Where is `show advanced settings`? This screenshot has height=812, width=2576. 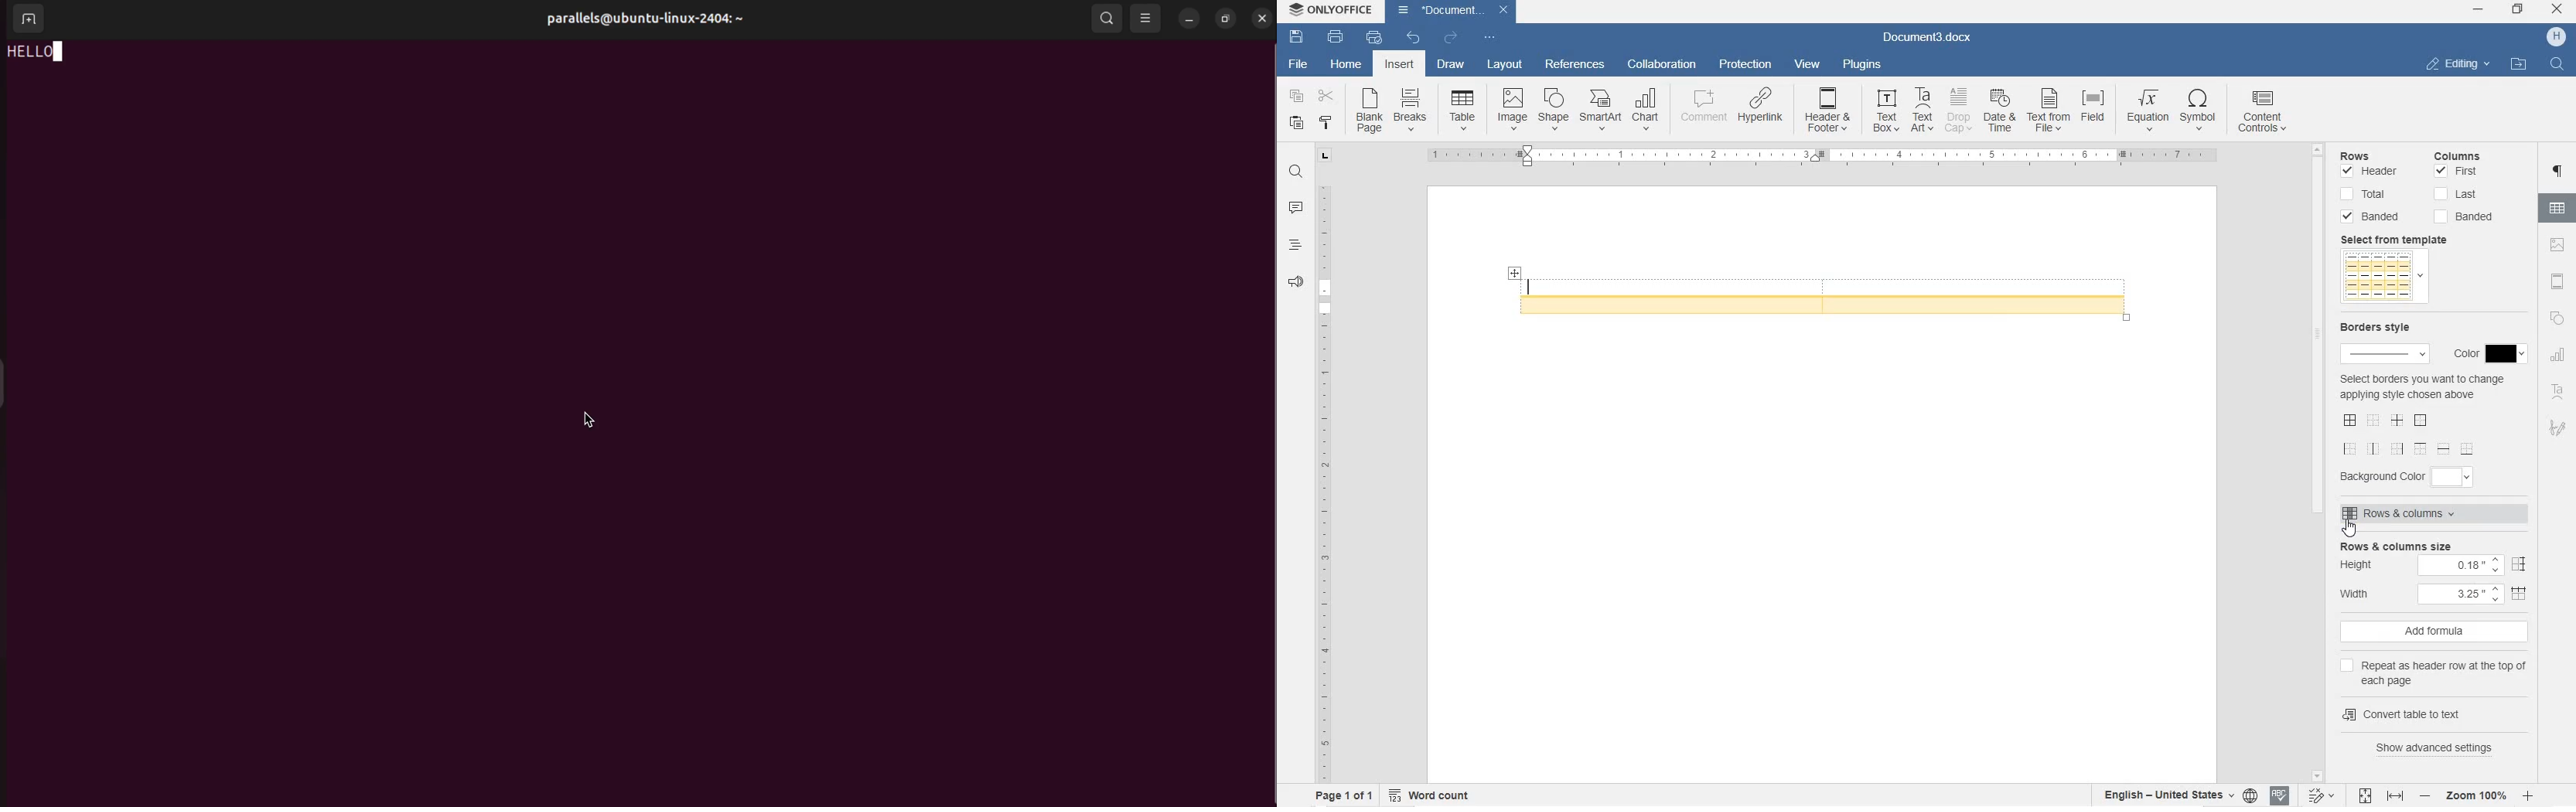
show advanced settings is located at coordinates (2441, 747).